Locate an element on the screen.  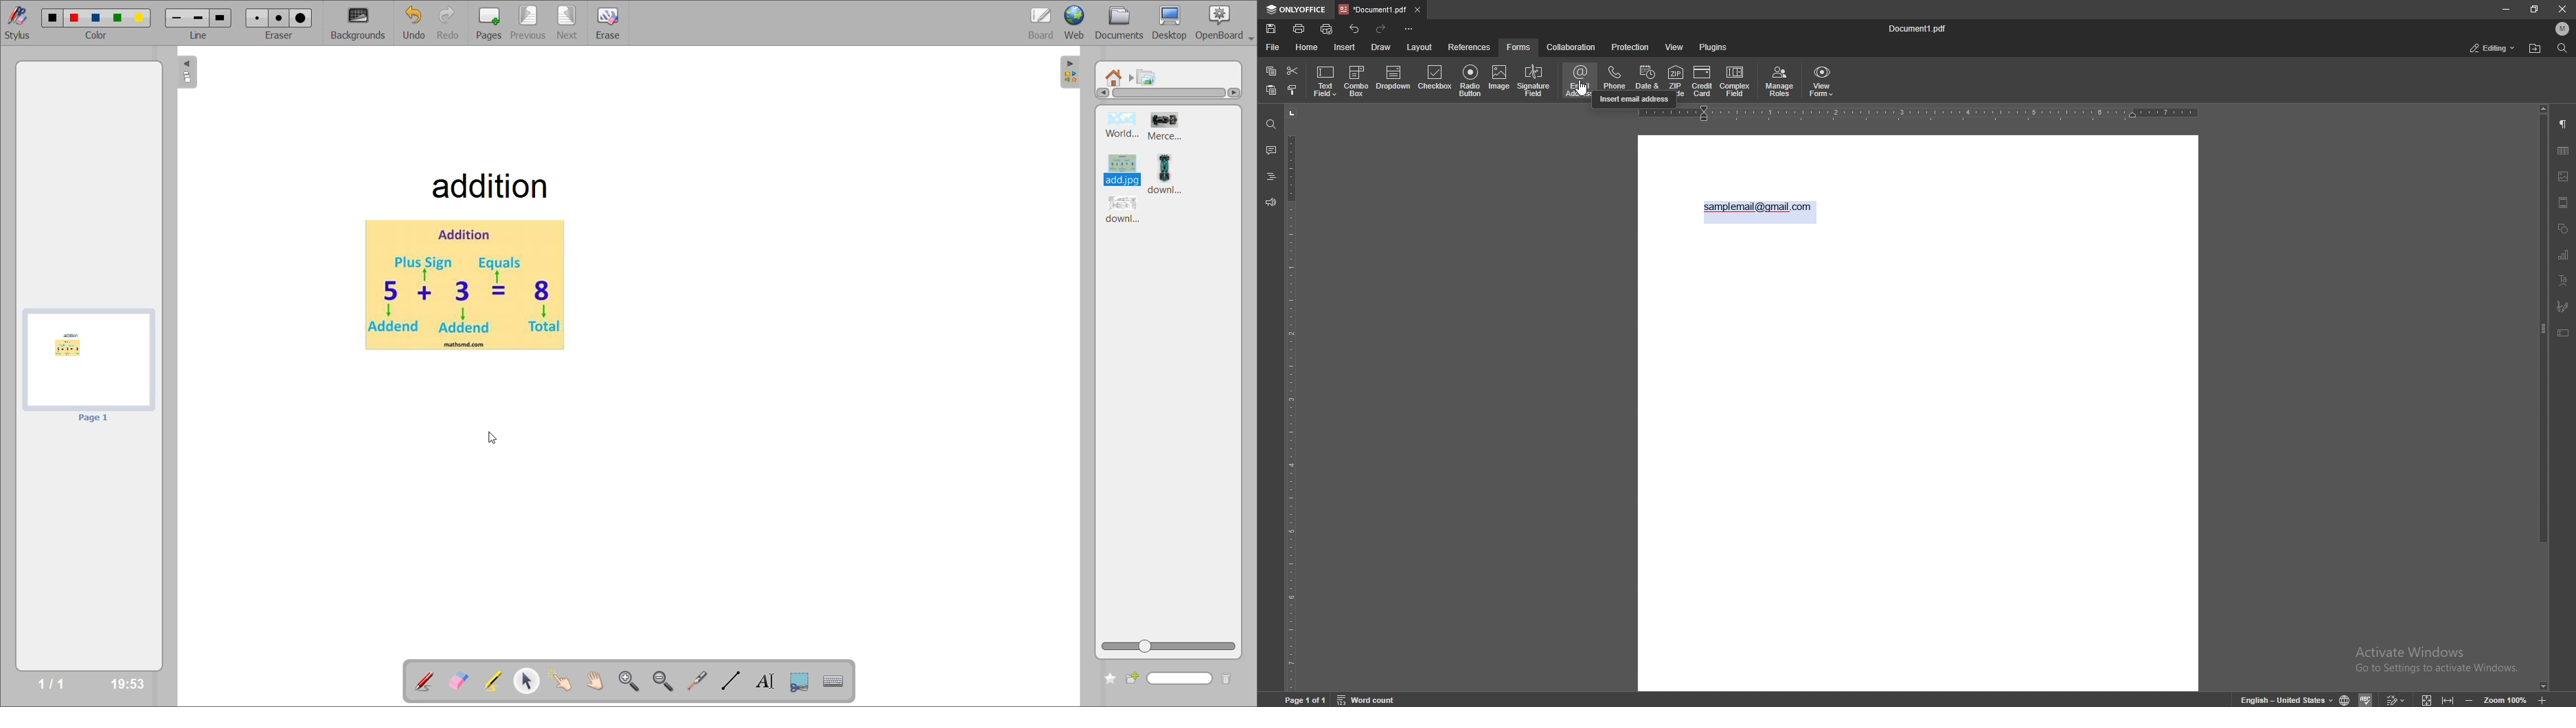
feedback is located at coordinates (1271, 202).